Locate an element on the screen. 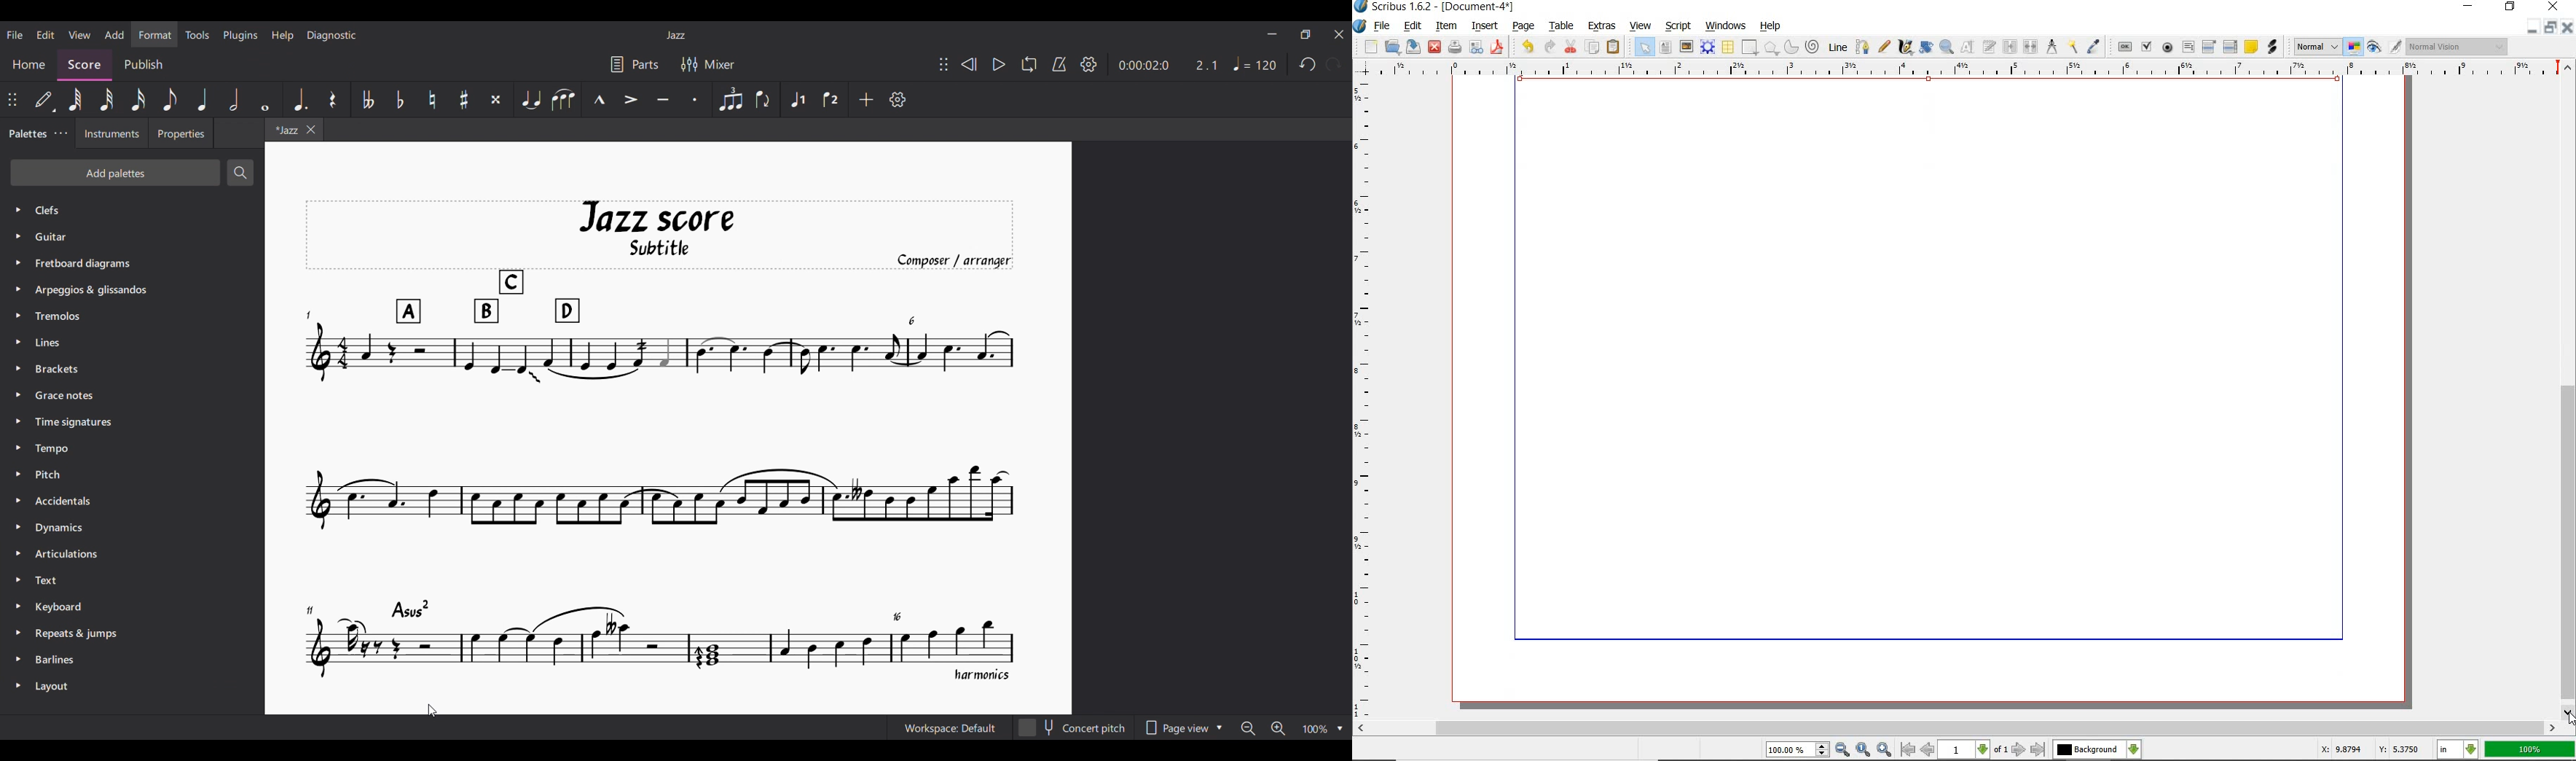 The width and height of the screenshot is (2576, 784). item is located at coordinates (1445, 26).